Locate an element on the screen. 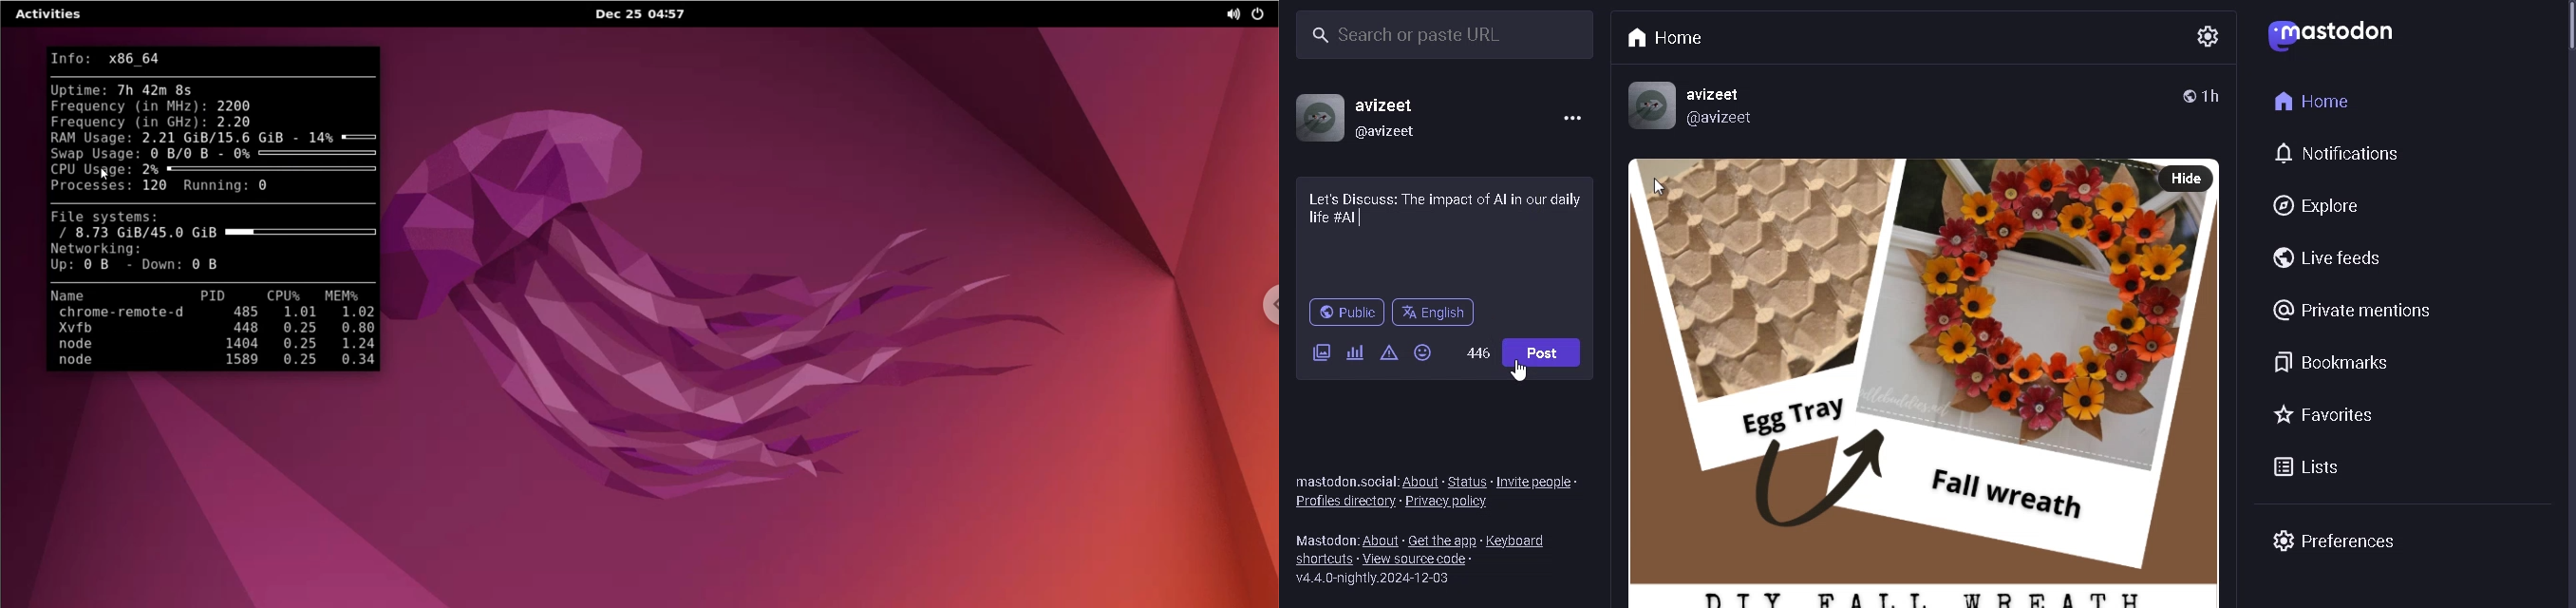 The image size is (2576, 616). LIVE FEEDS is located at coordinates (2334, 258).